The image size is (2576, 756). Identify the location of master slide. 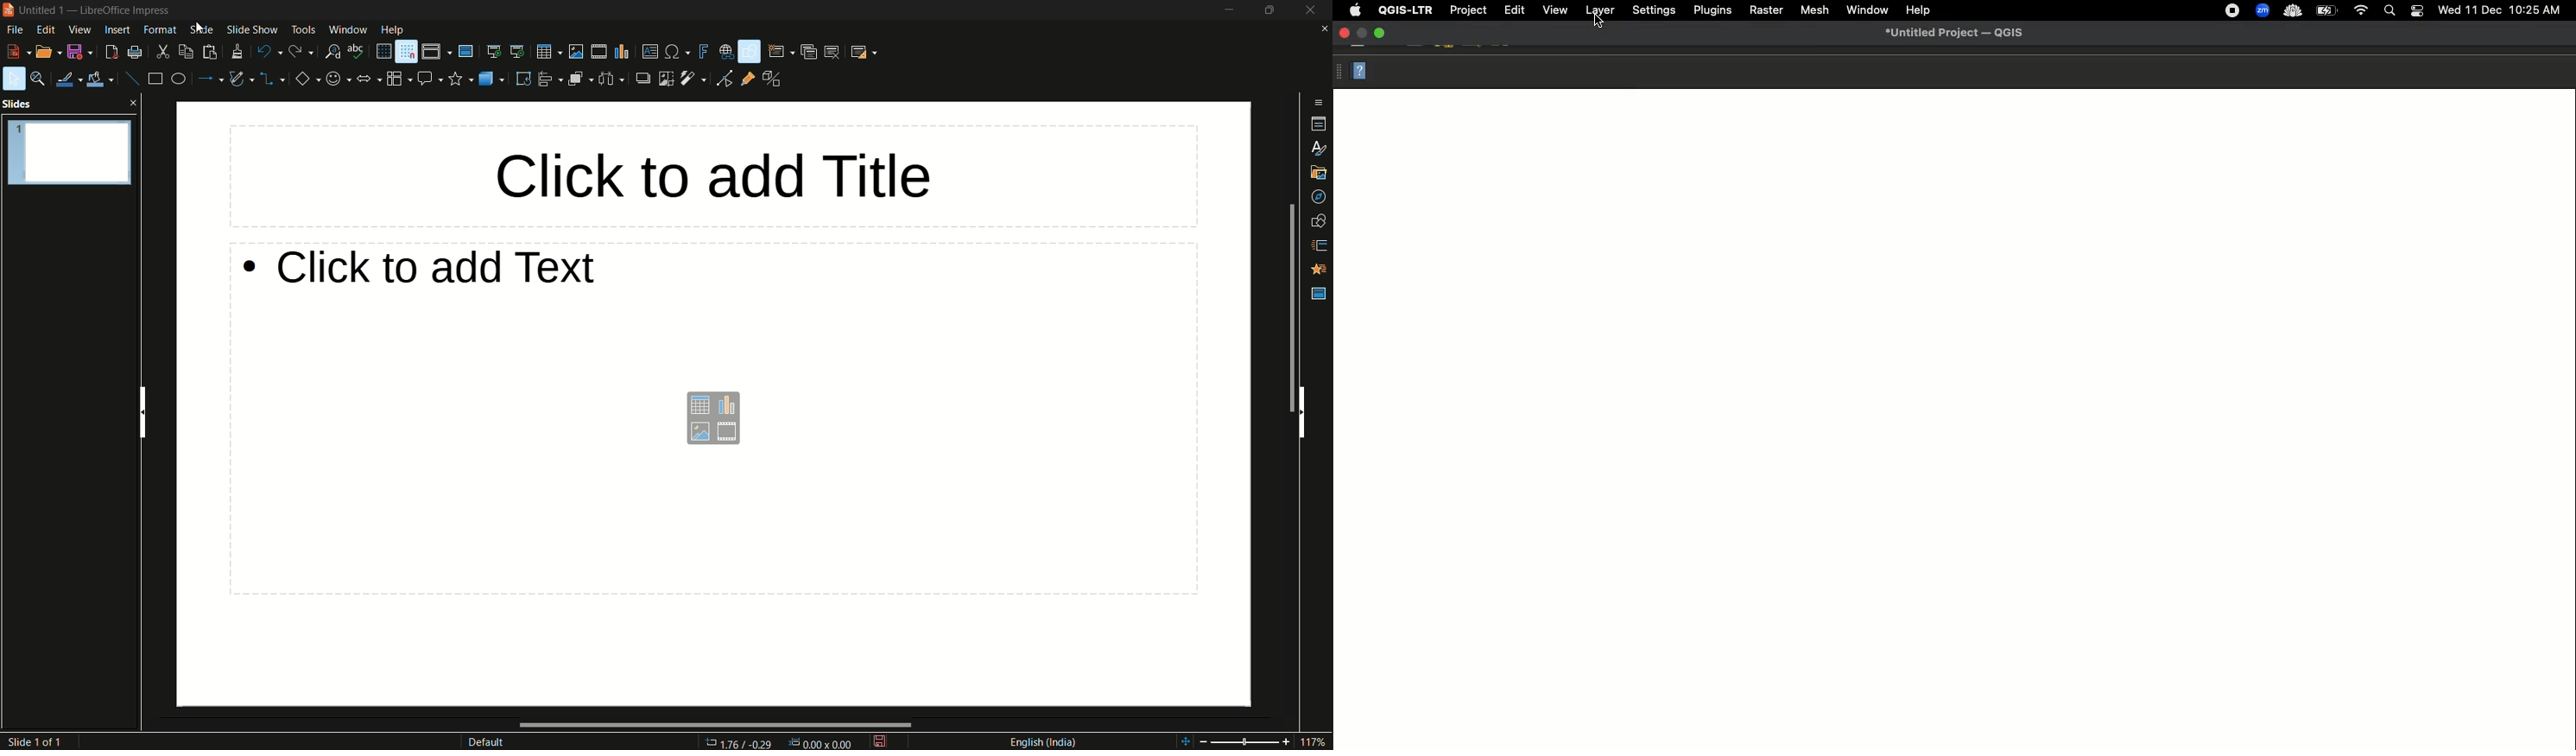
(466, 51).